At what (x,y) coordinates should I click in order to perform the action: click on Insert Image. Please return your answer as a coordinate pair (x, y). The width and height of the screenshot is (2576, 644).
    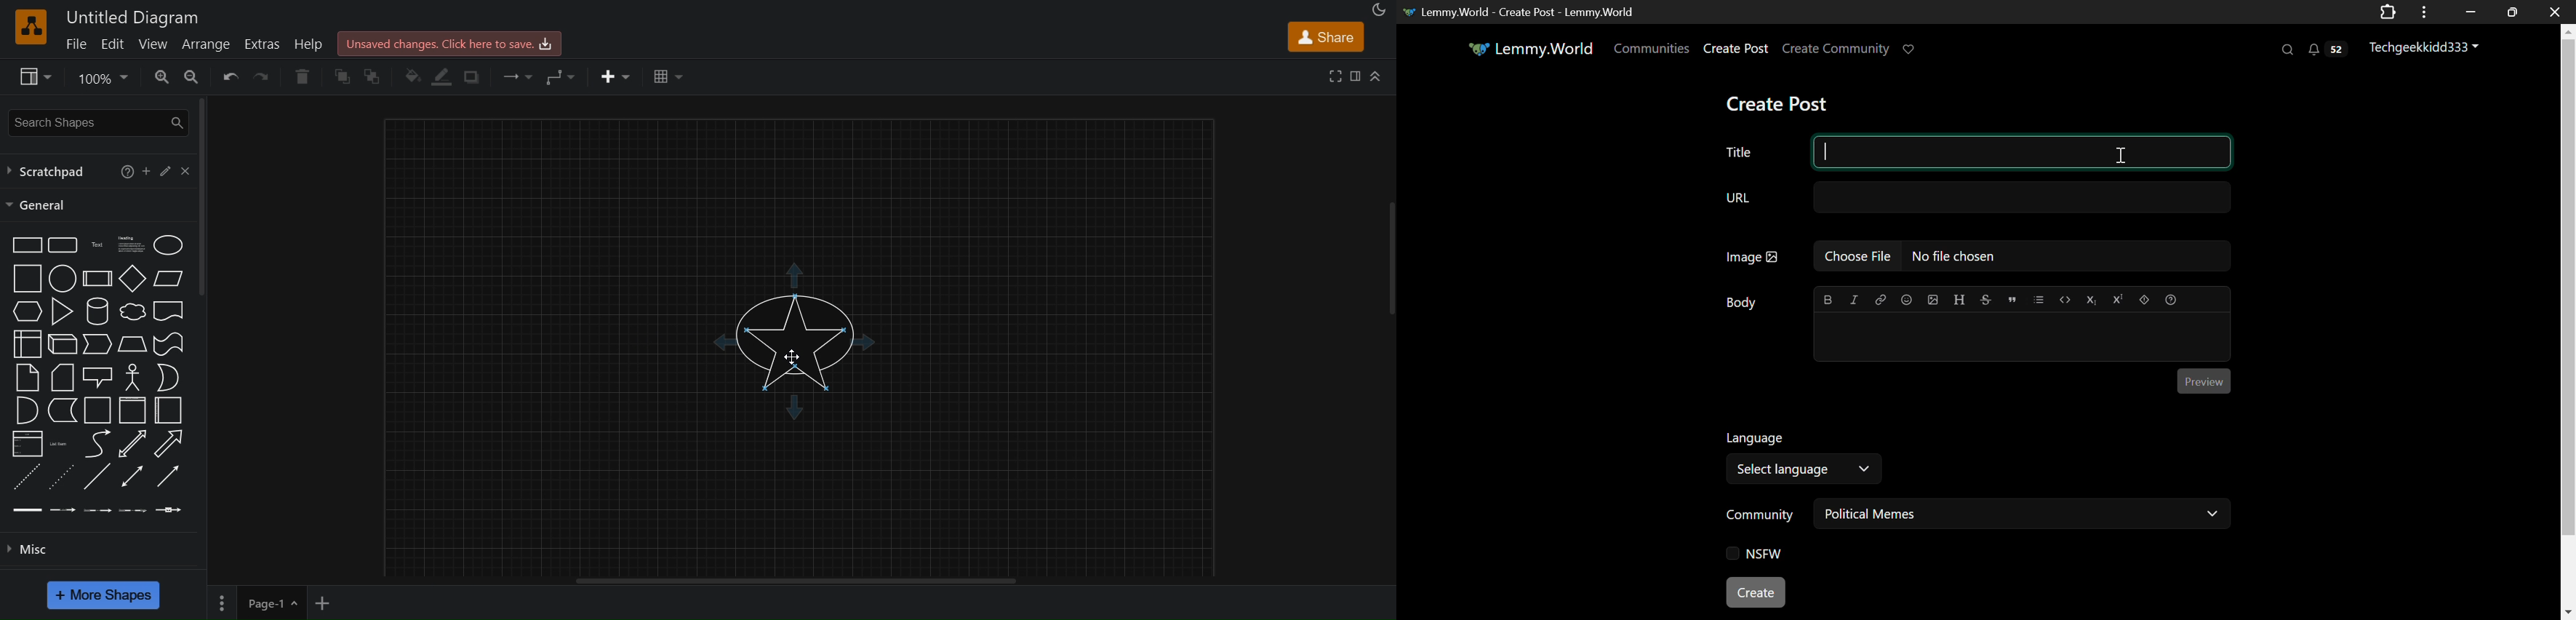
    Looking at the image, I should click on (1934, 300).